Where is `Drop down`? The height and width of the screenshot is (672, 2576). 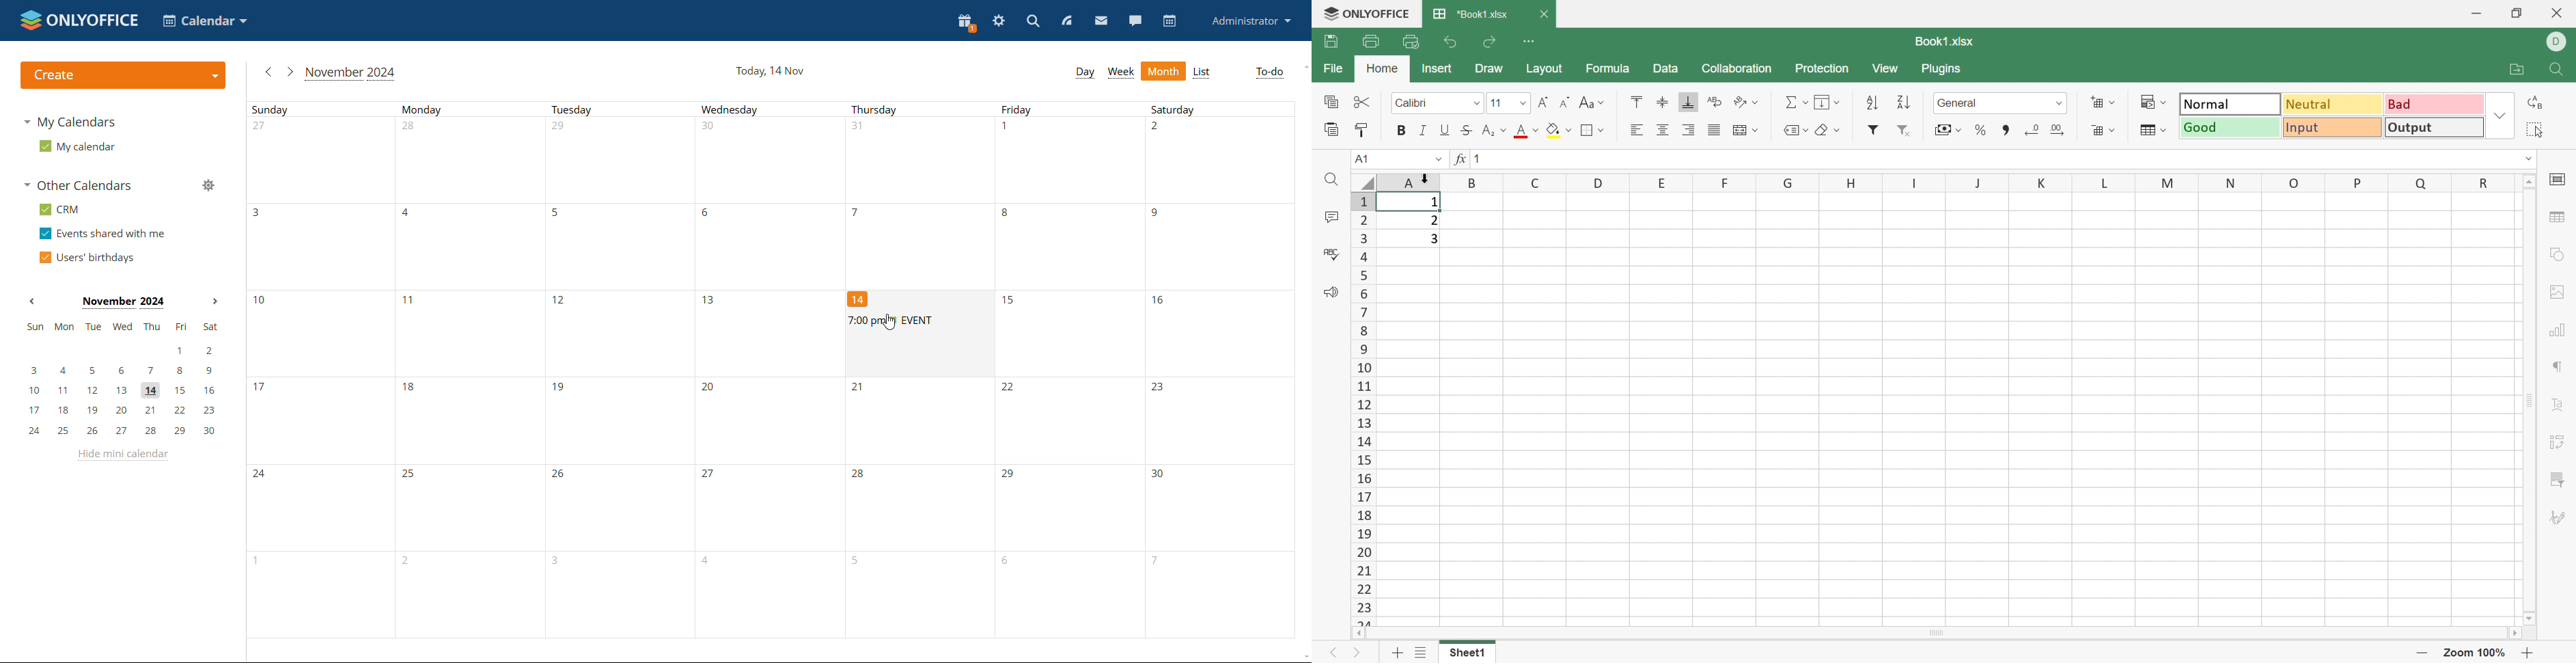
Drop down is located at coordinates (1438, 158).